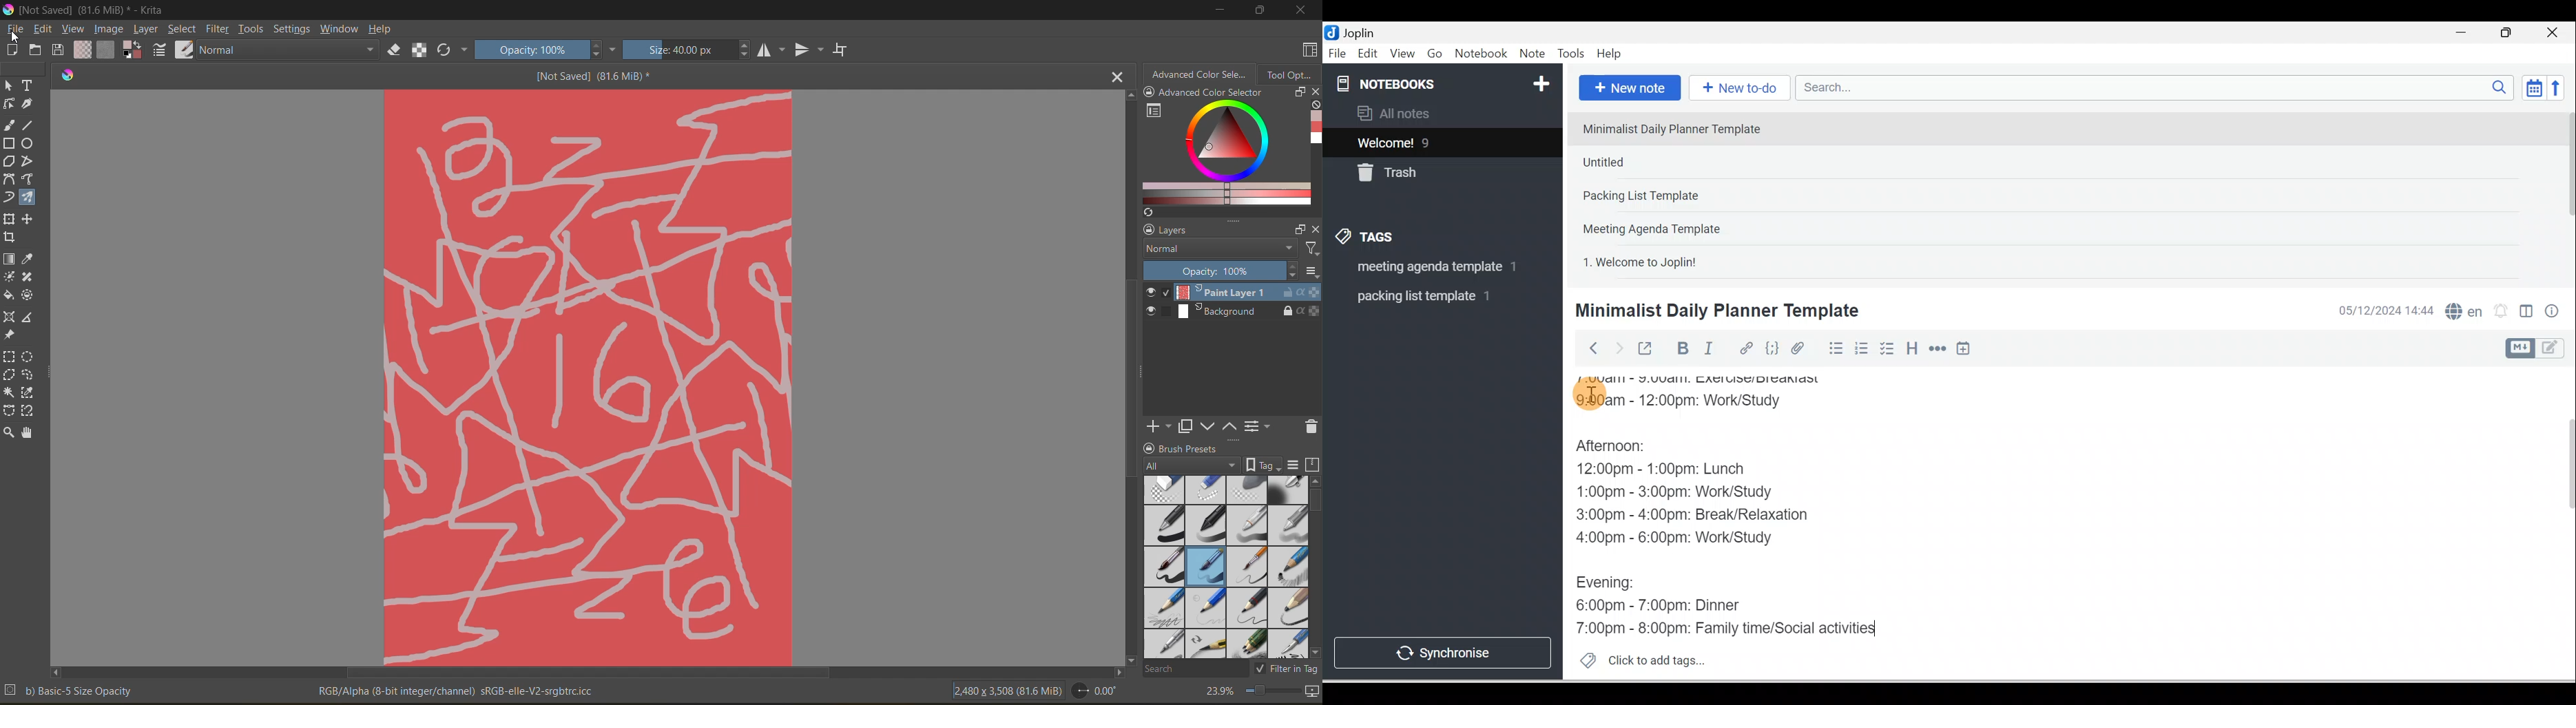 Image resolution: width=2576 pixels, height=728 pixels. I want to click on Heading, so click(1911, 347).